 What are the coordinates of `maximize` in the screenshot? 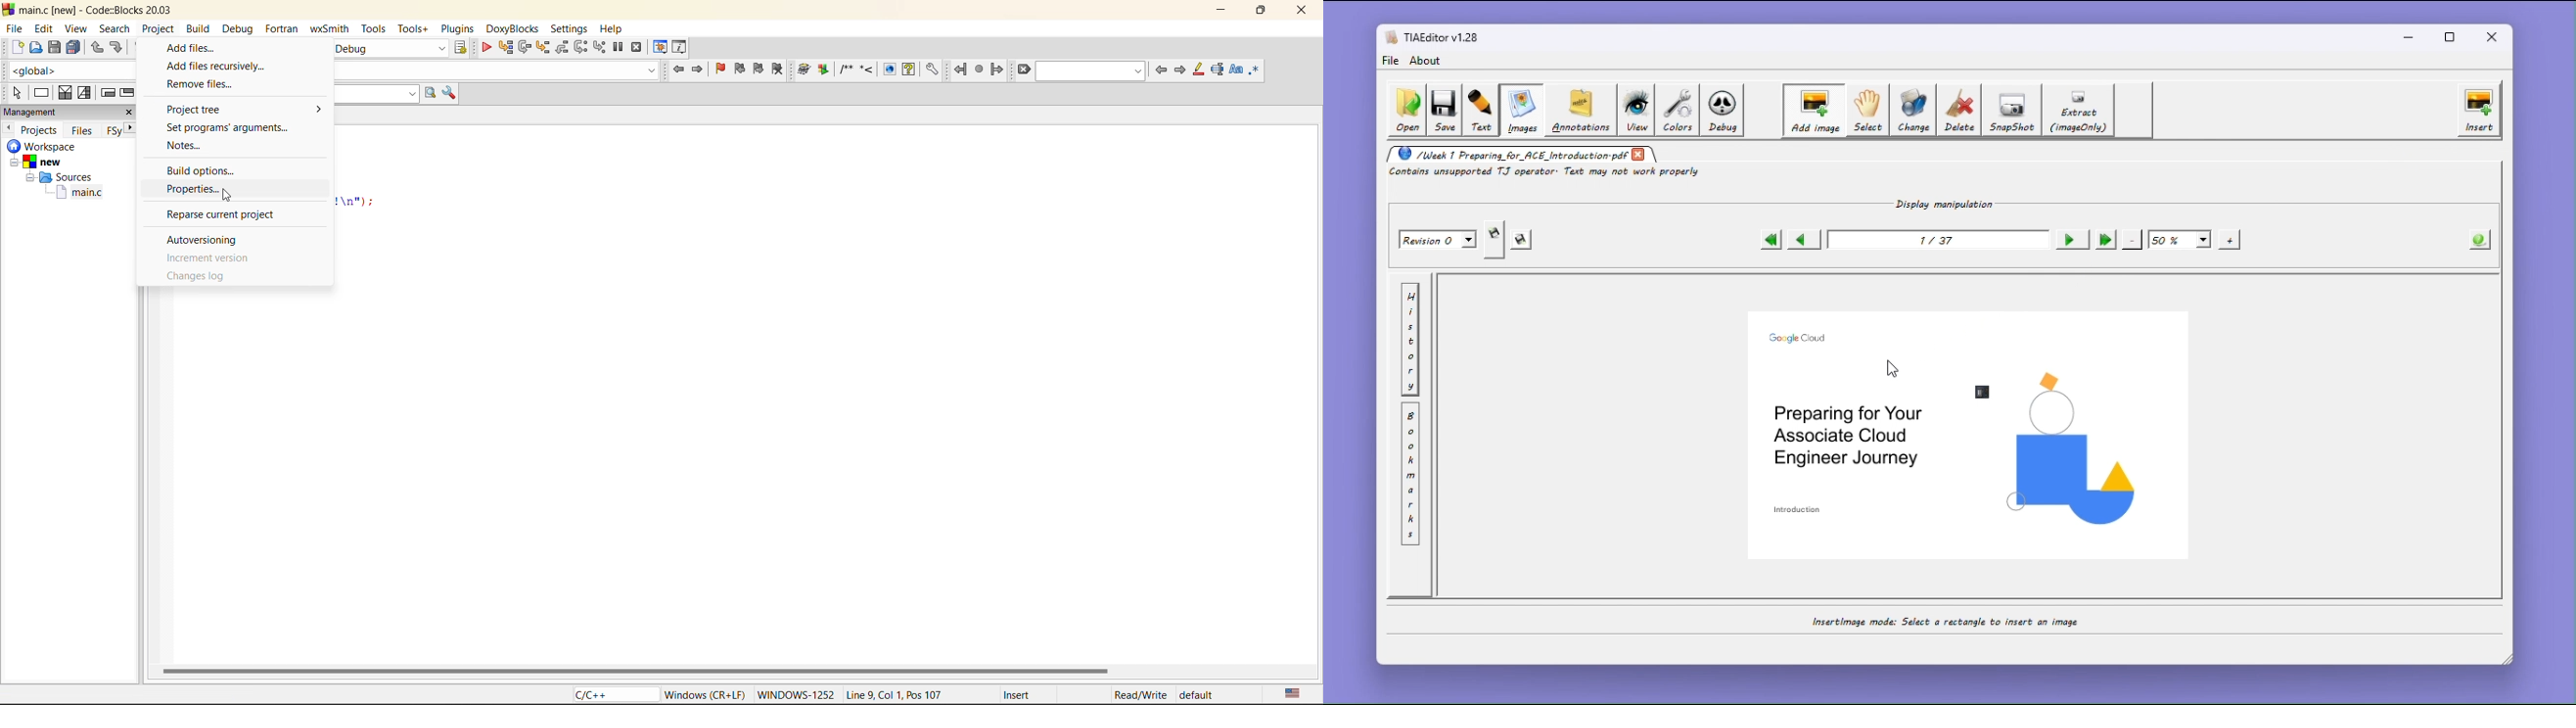 It's located at (1265, 12).